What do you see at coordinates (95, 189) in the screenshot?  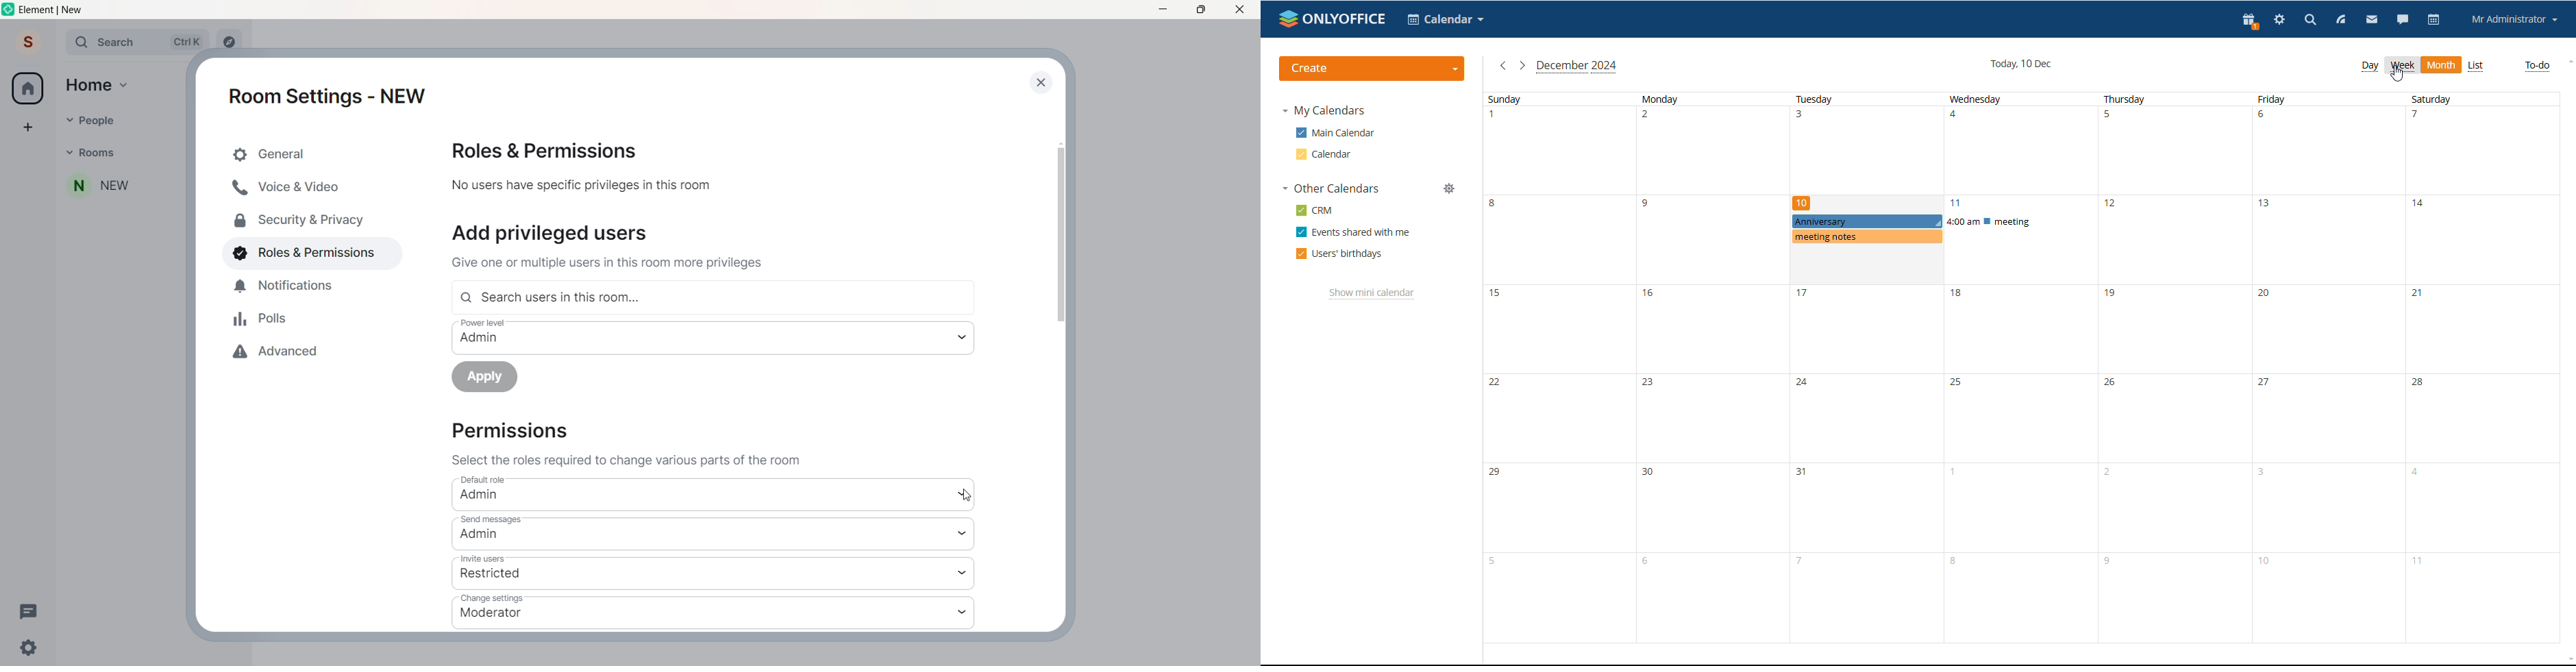 I see `room name` at bounding box center [95, 189].